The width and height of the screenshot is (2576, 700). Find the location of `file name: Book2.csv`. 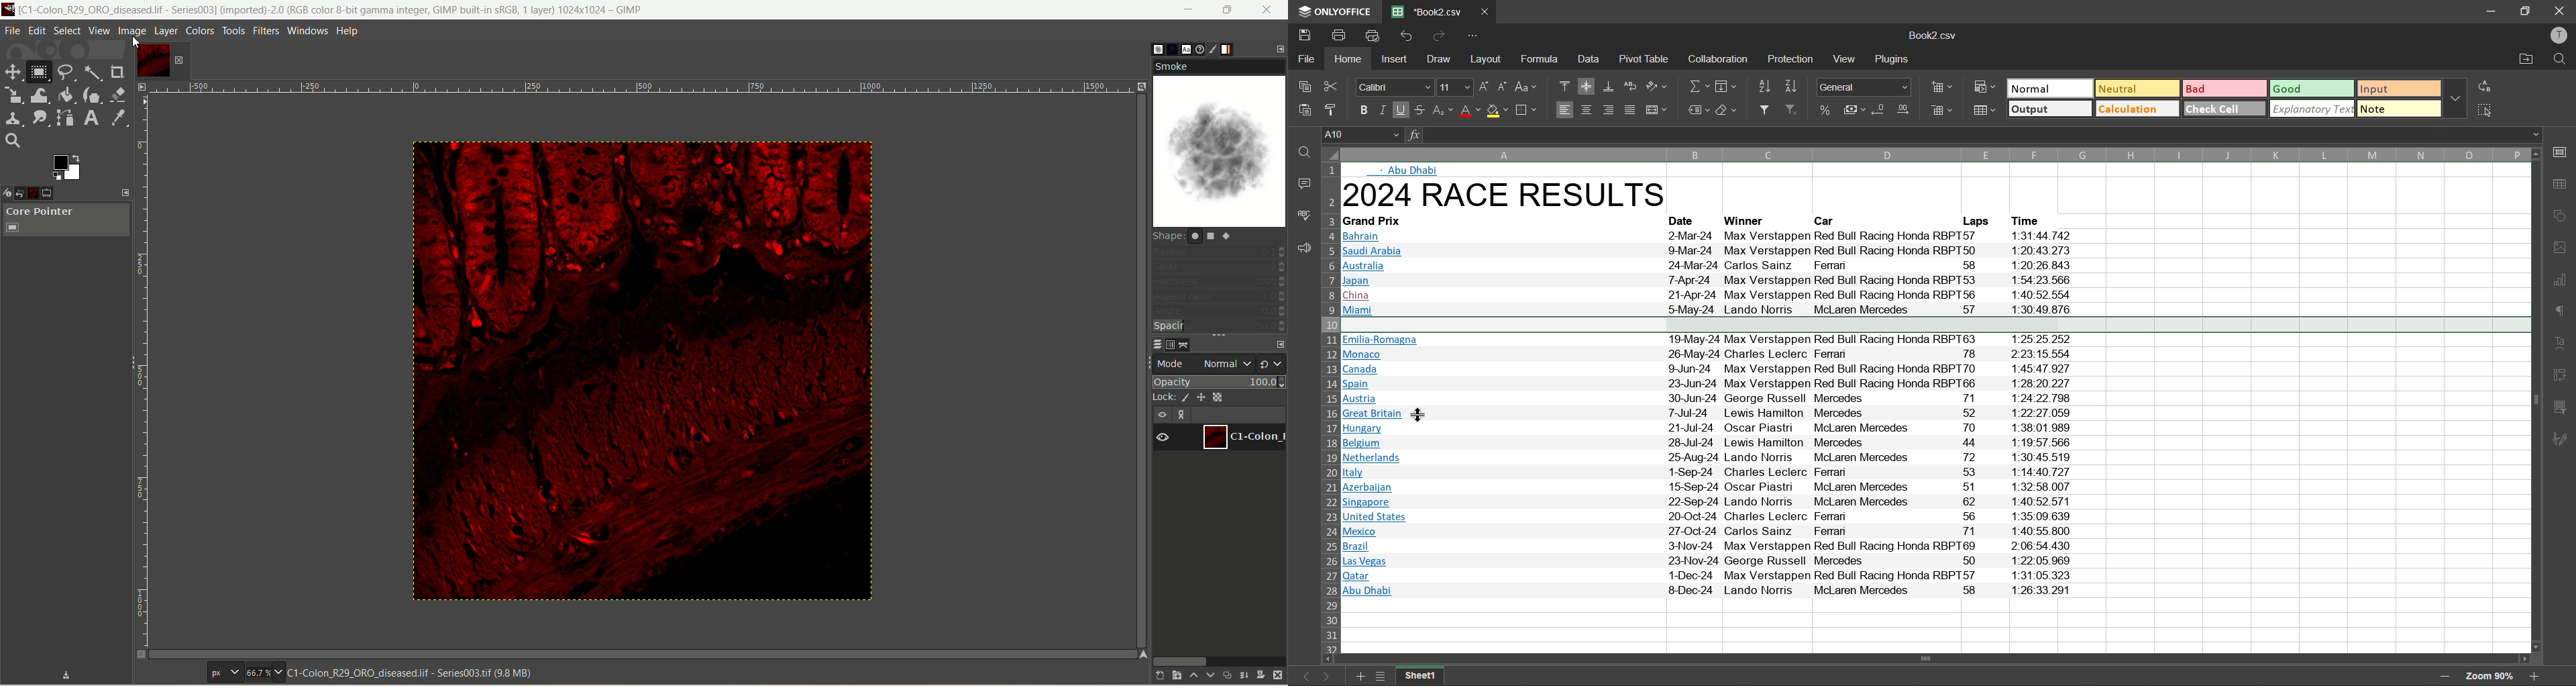

file name: Book2.csv is located at coordinates (1937, 36).